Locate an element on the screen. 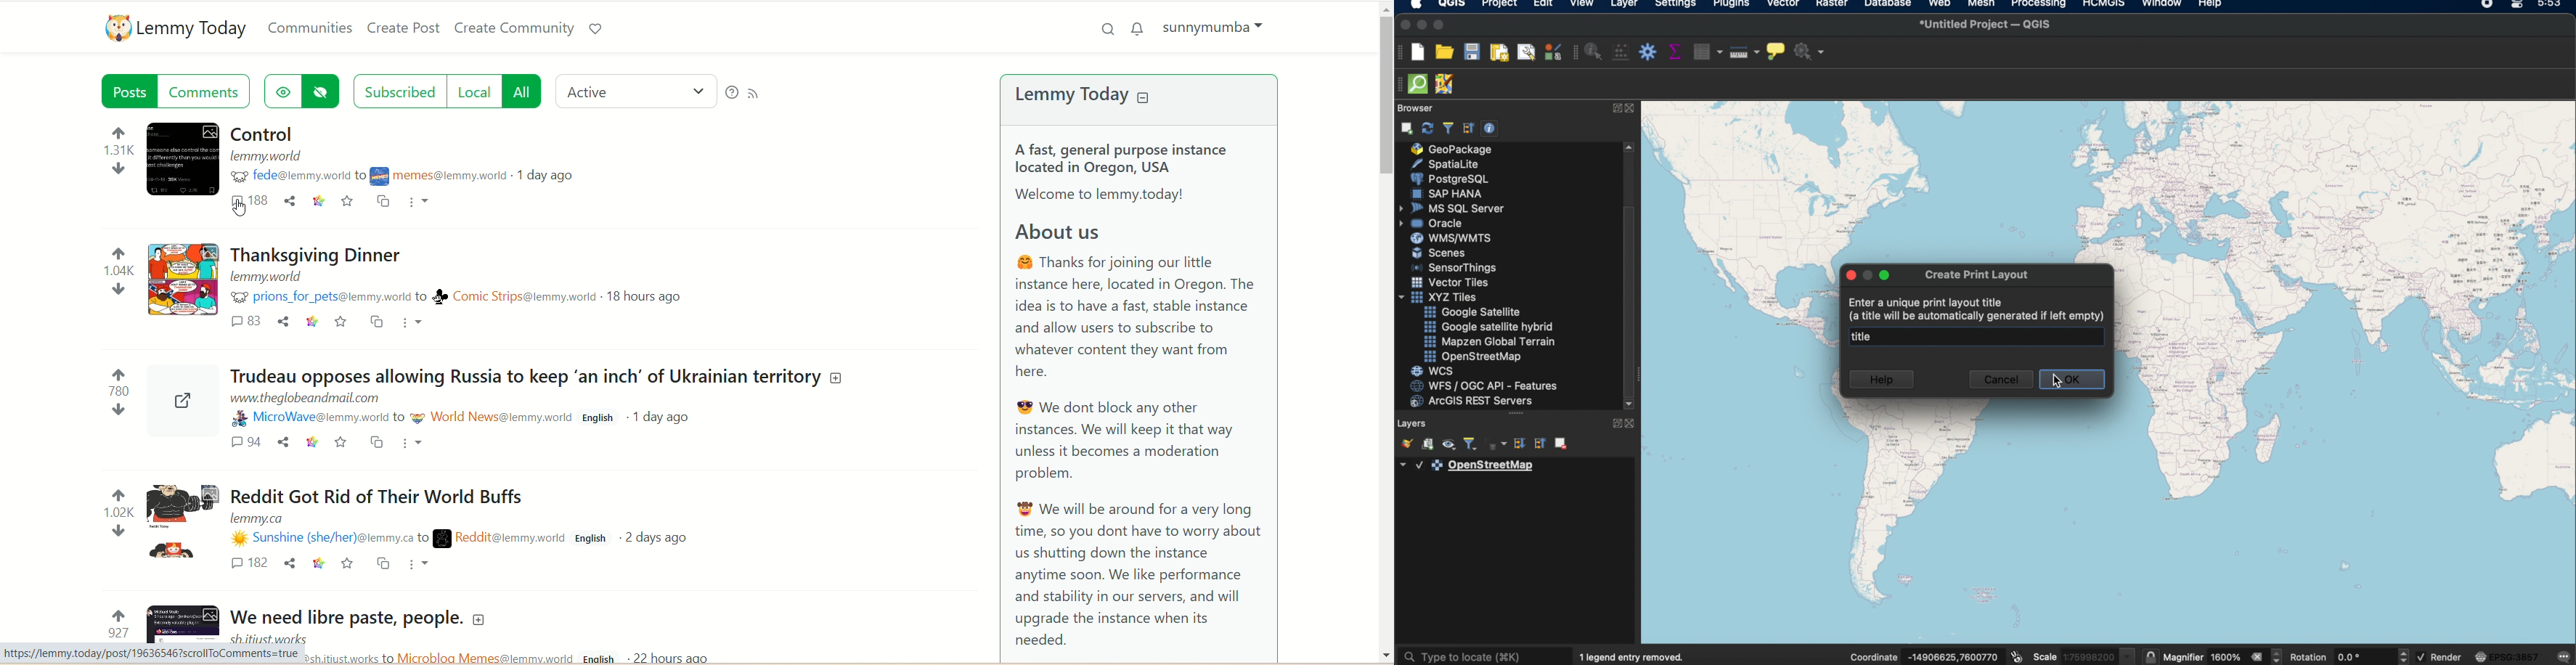  untitled project QGIS is located at coordinates (1989, 24).